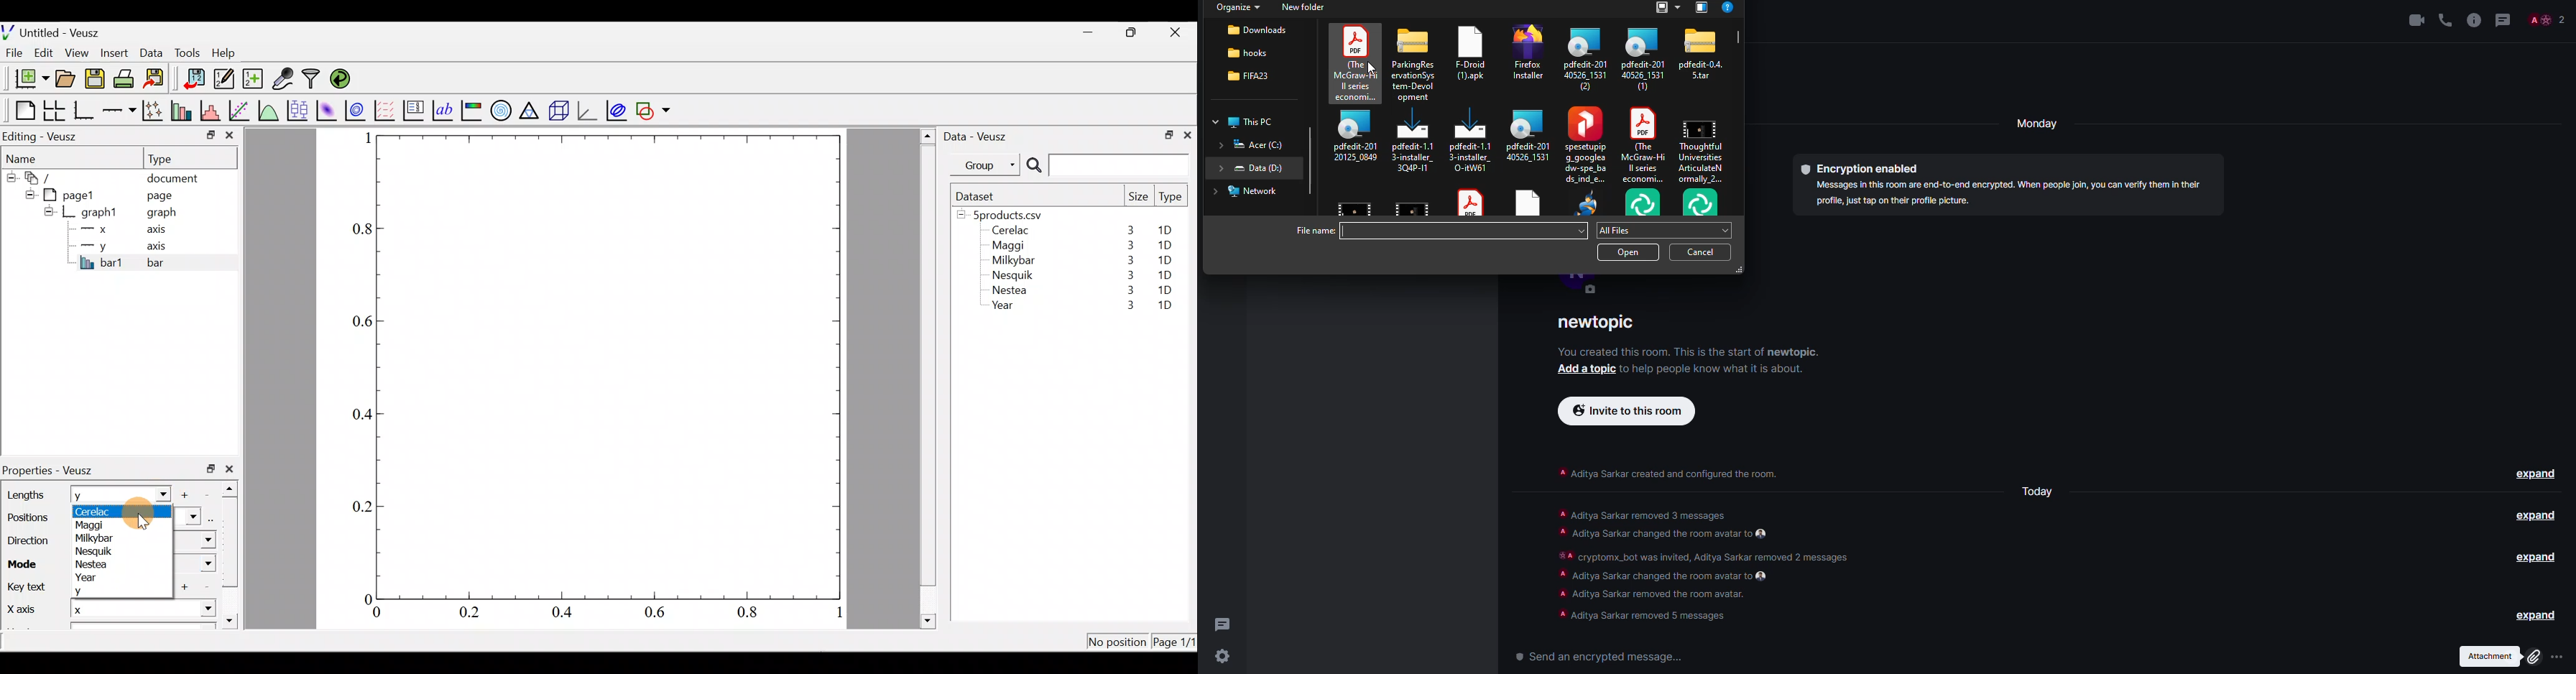  I want to click on scroll, so click(1737, 37).